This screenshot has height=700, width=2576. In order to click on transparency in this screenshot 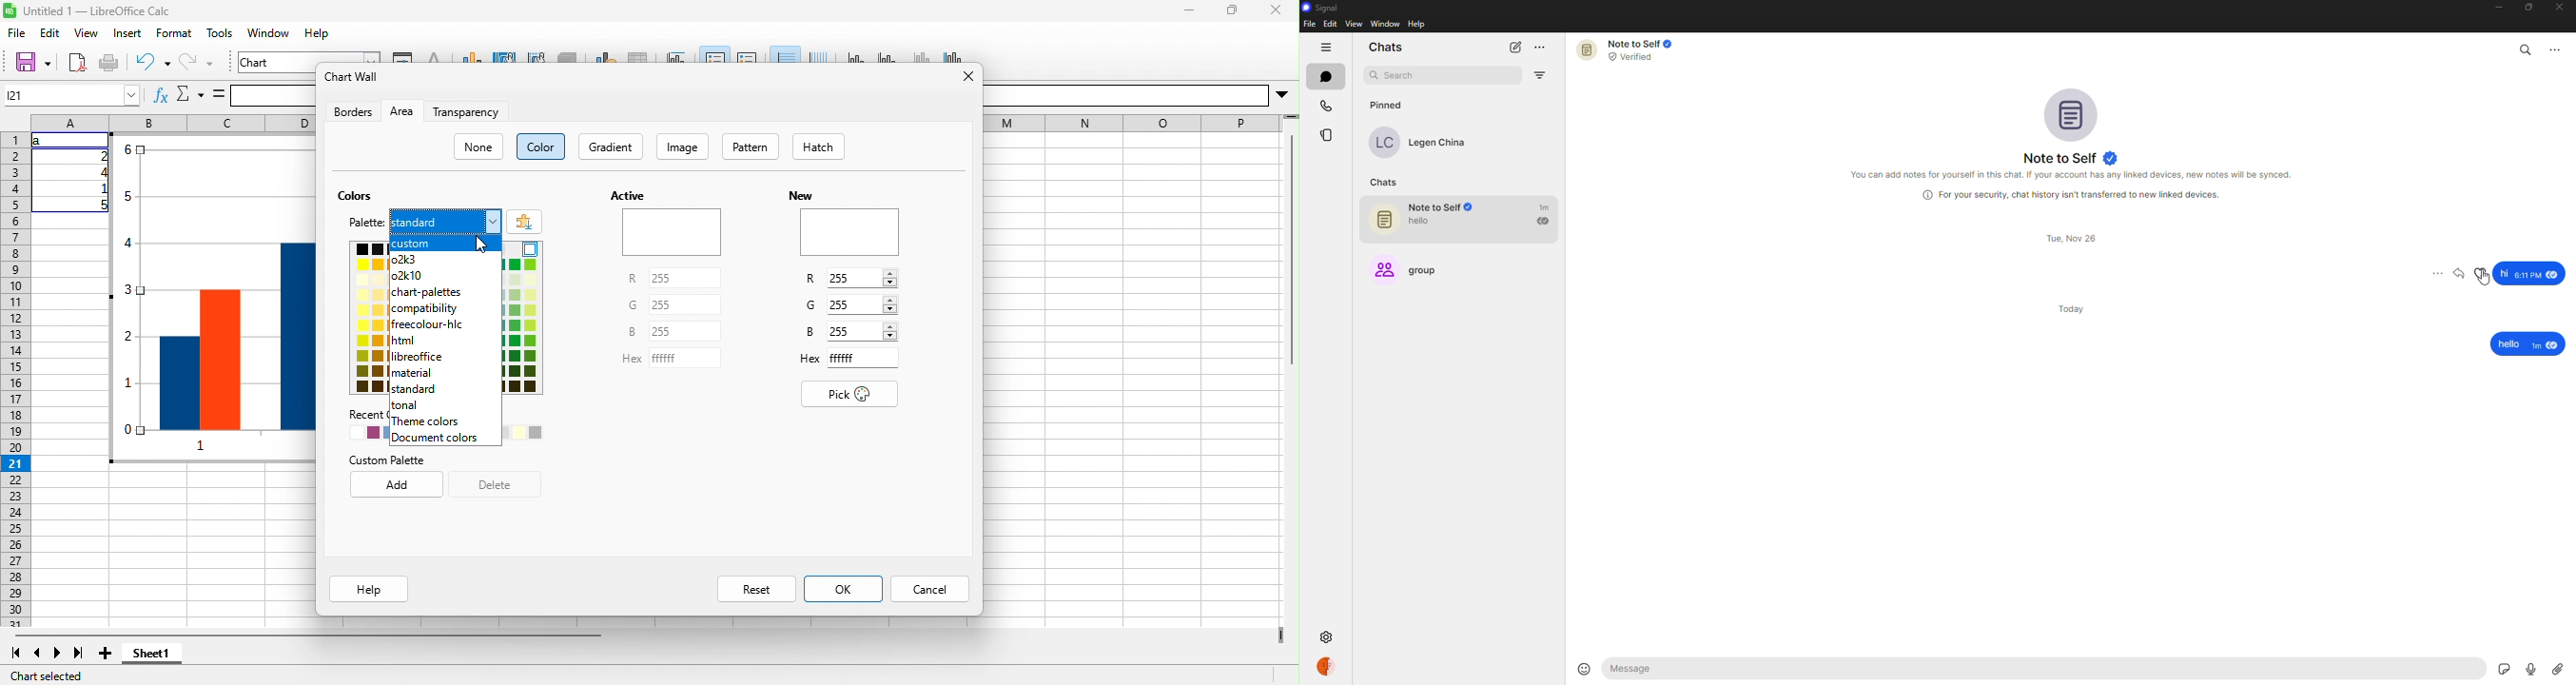, I will do `click(466, 111)`.